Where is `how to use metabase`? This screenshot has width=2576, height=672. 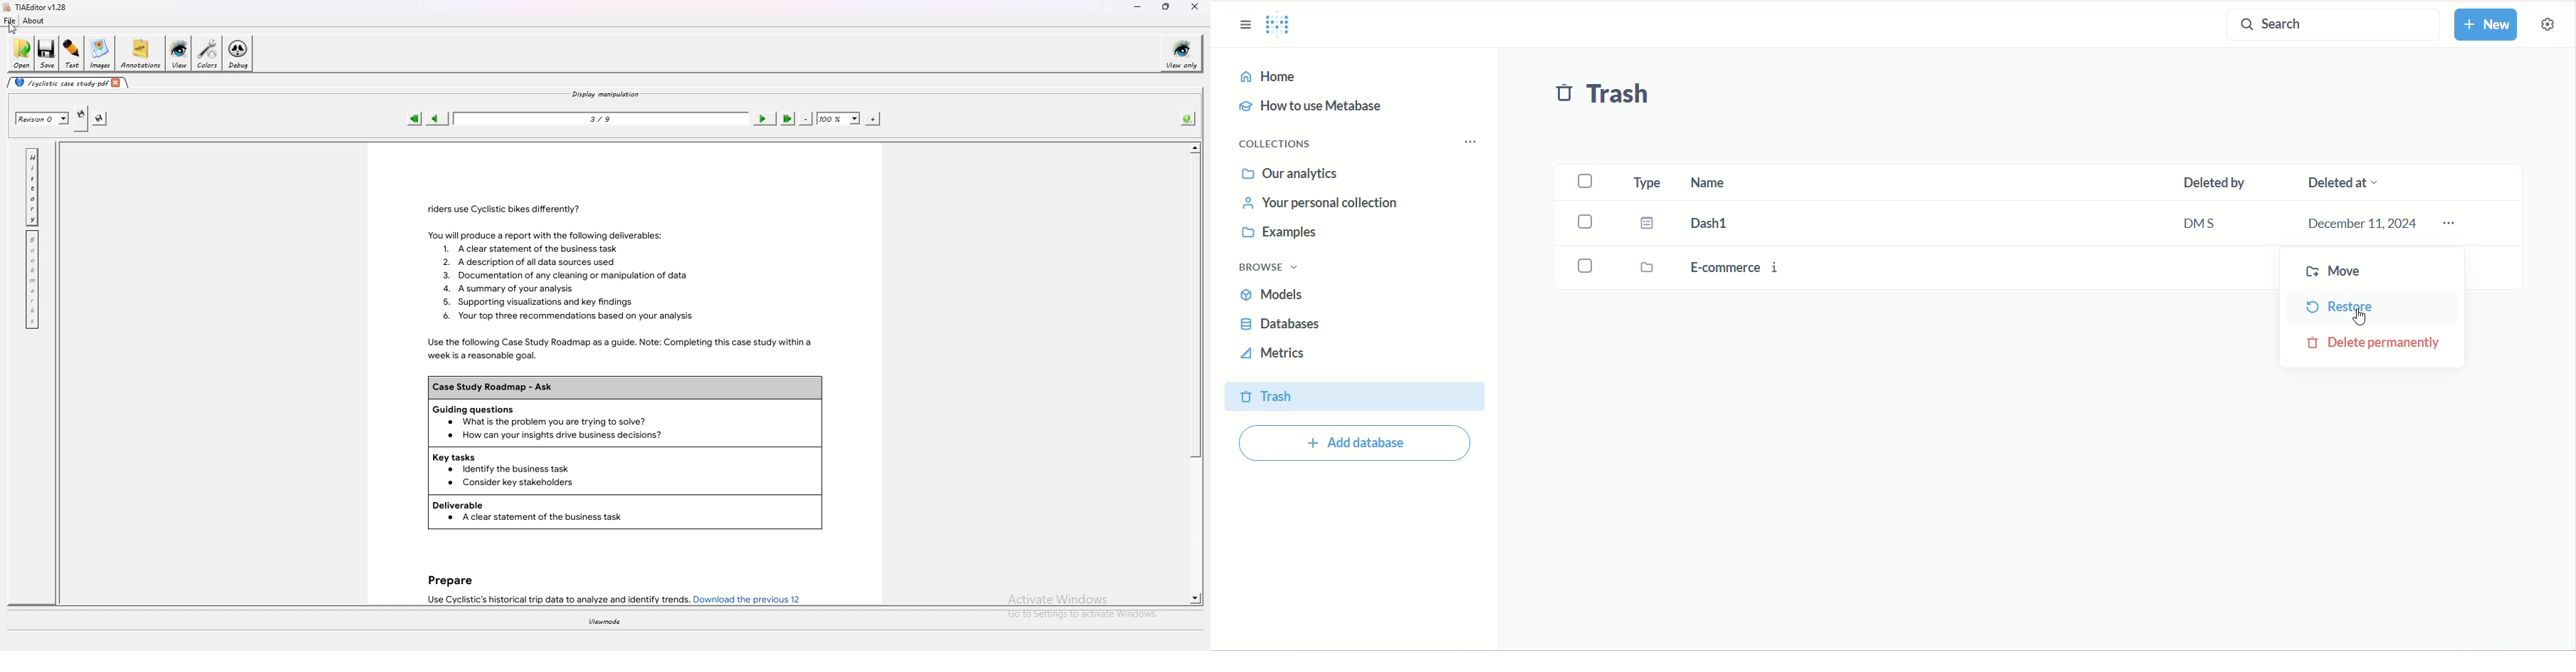 how to use metabase is located at coordinates (1316, 109).